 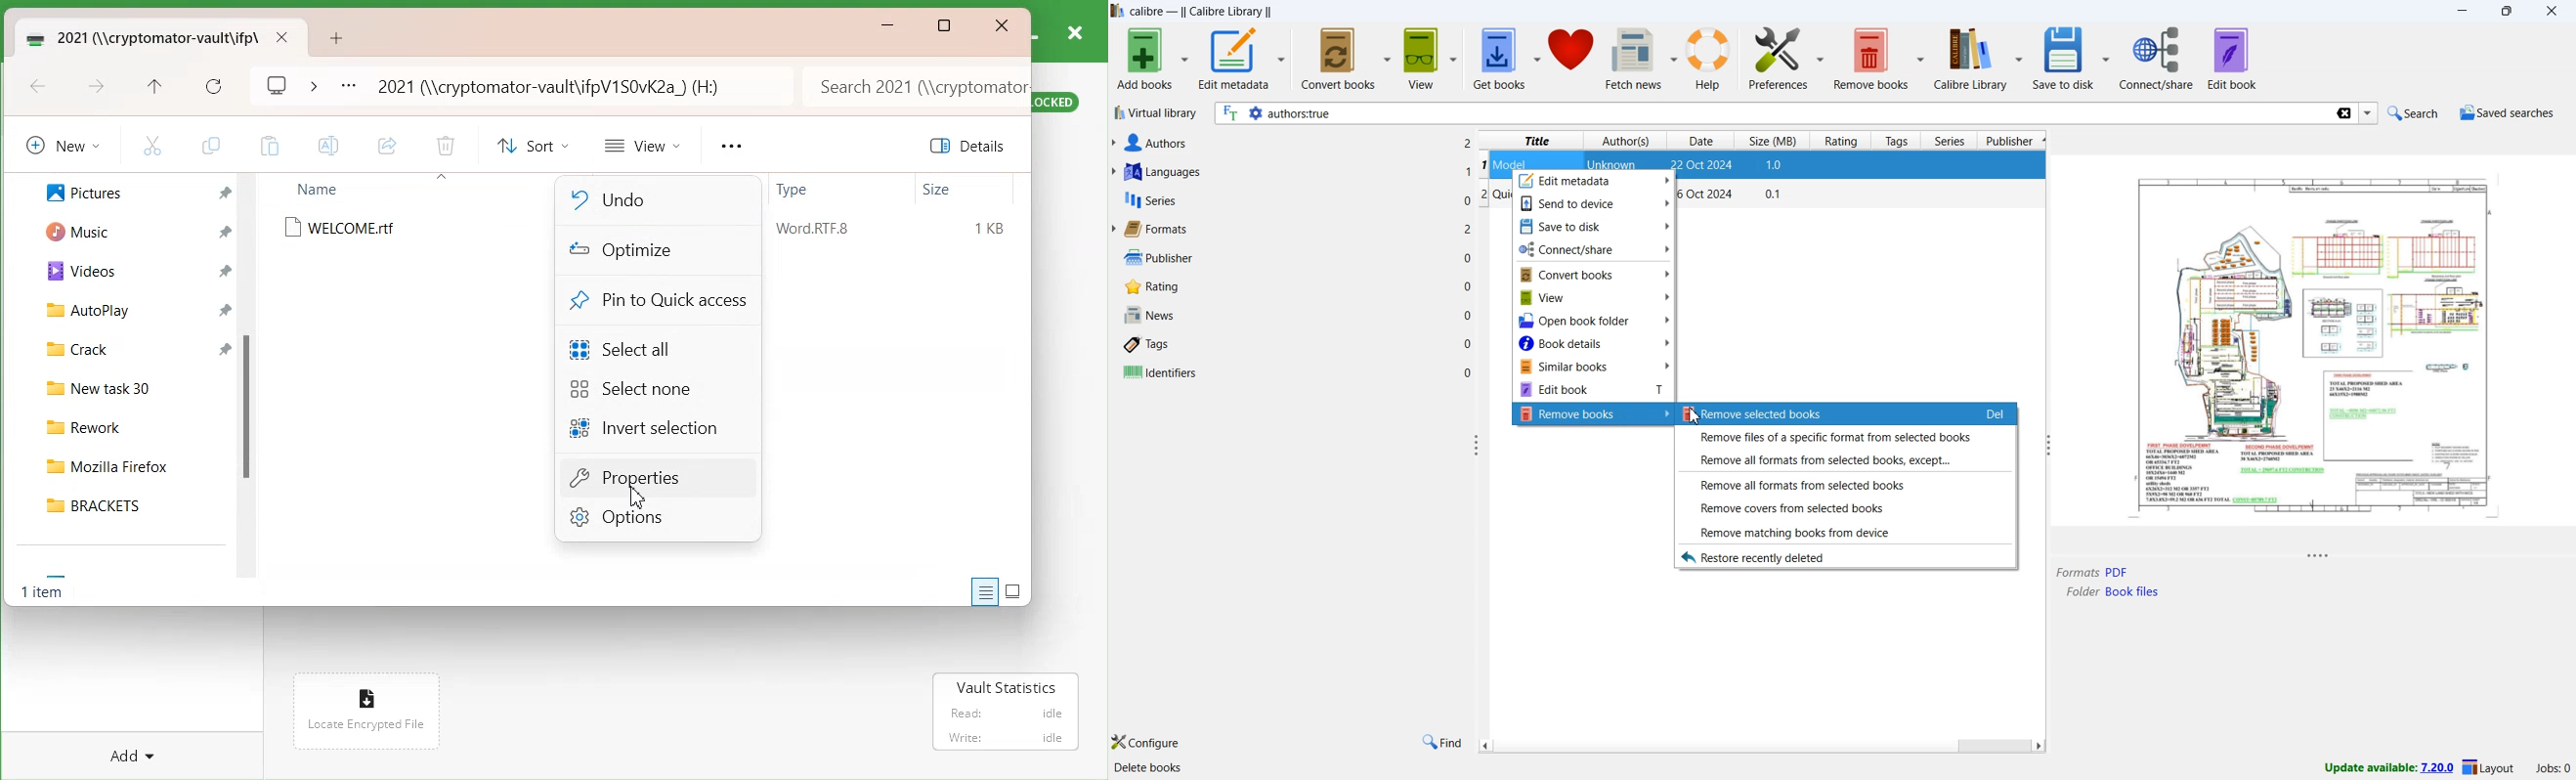 What do you see at coordinates (1844, 557) in the screenshot?
I see `Restore recently deleted` at bounding box center [1844, 557].